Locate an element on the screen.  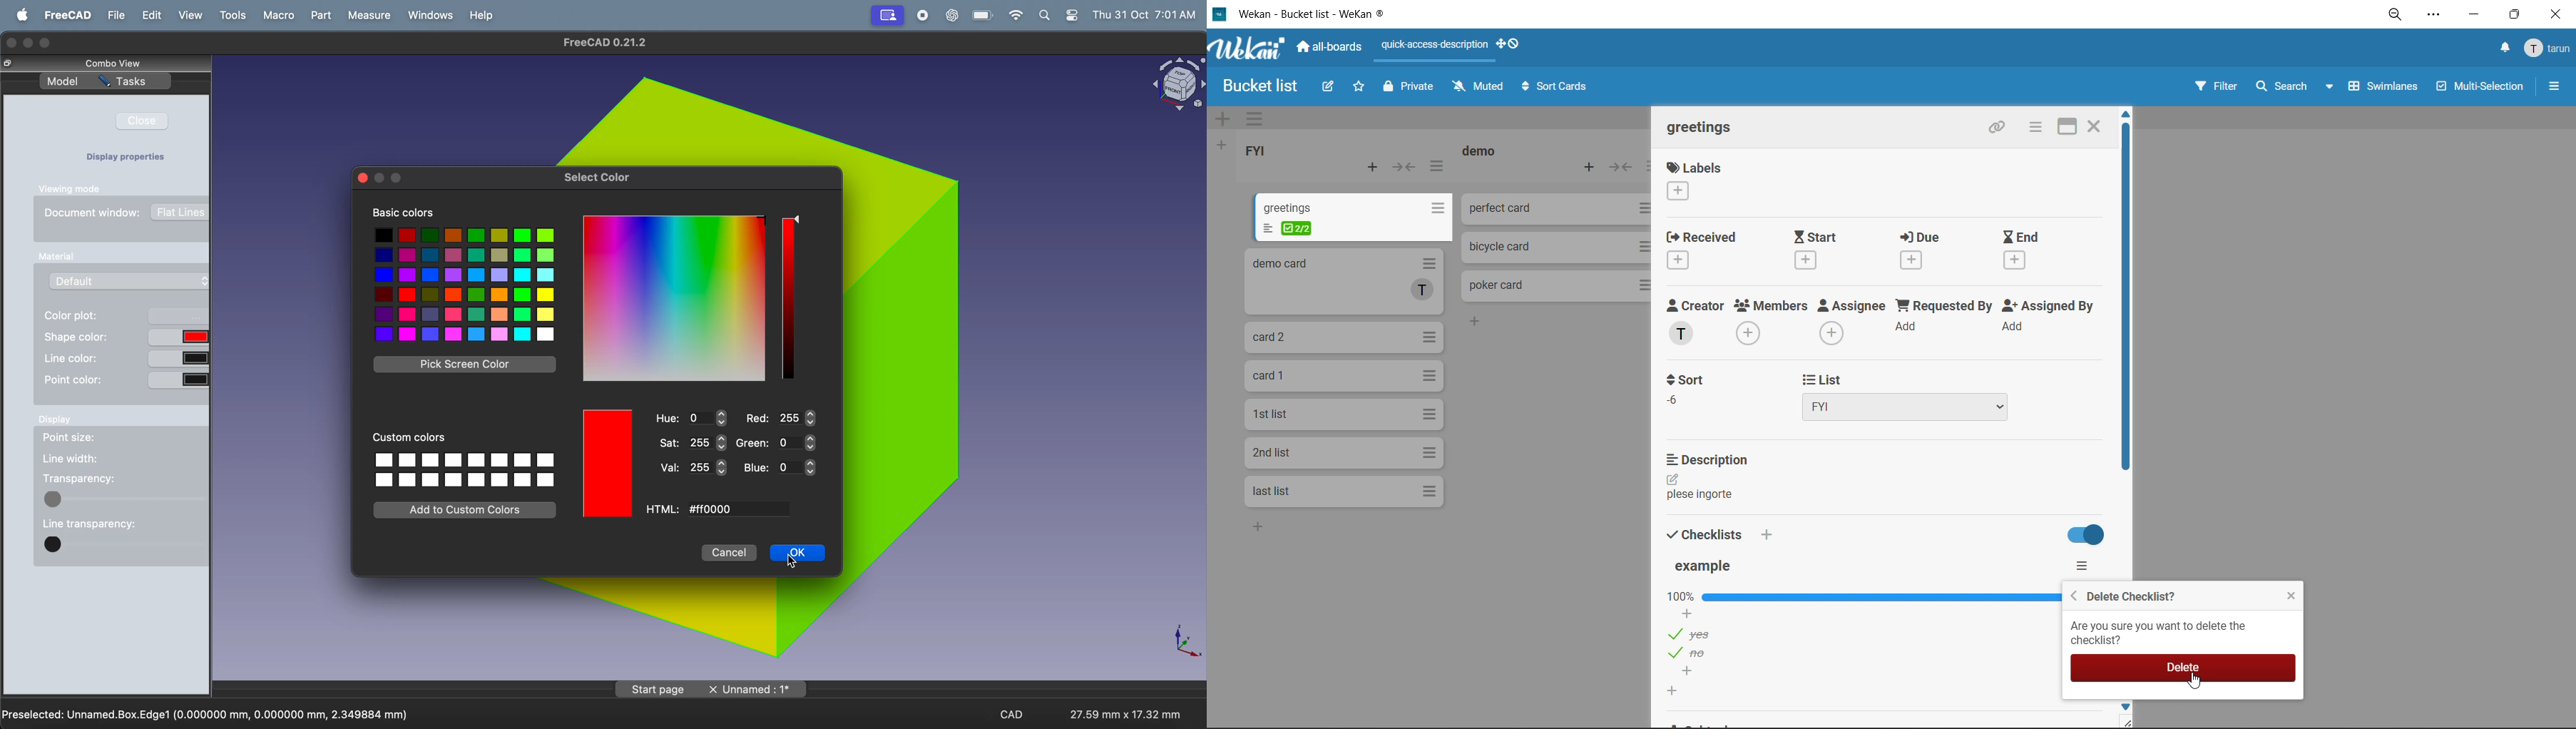
close is located at coordinates (2290, 592).